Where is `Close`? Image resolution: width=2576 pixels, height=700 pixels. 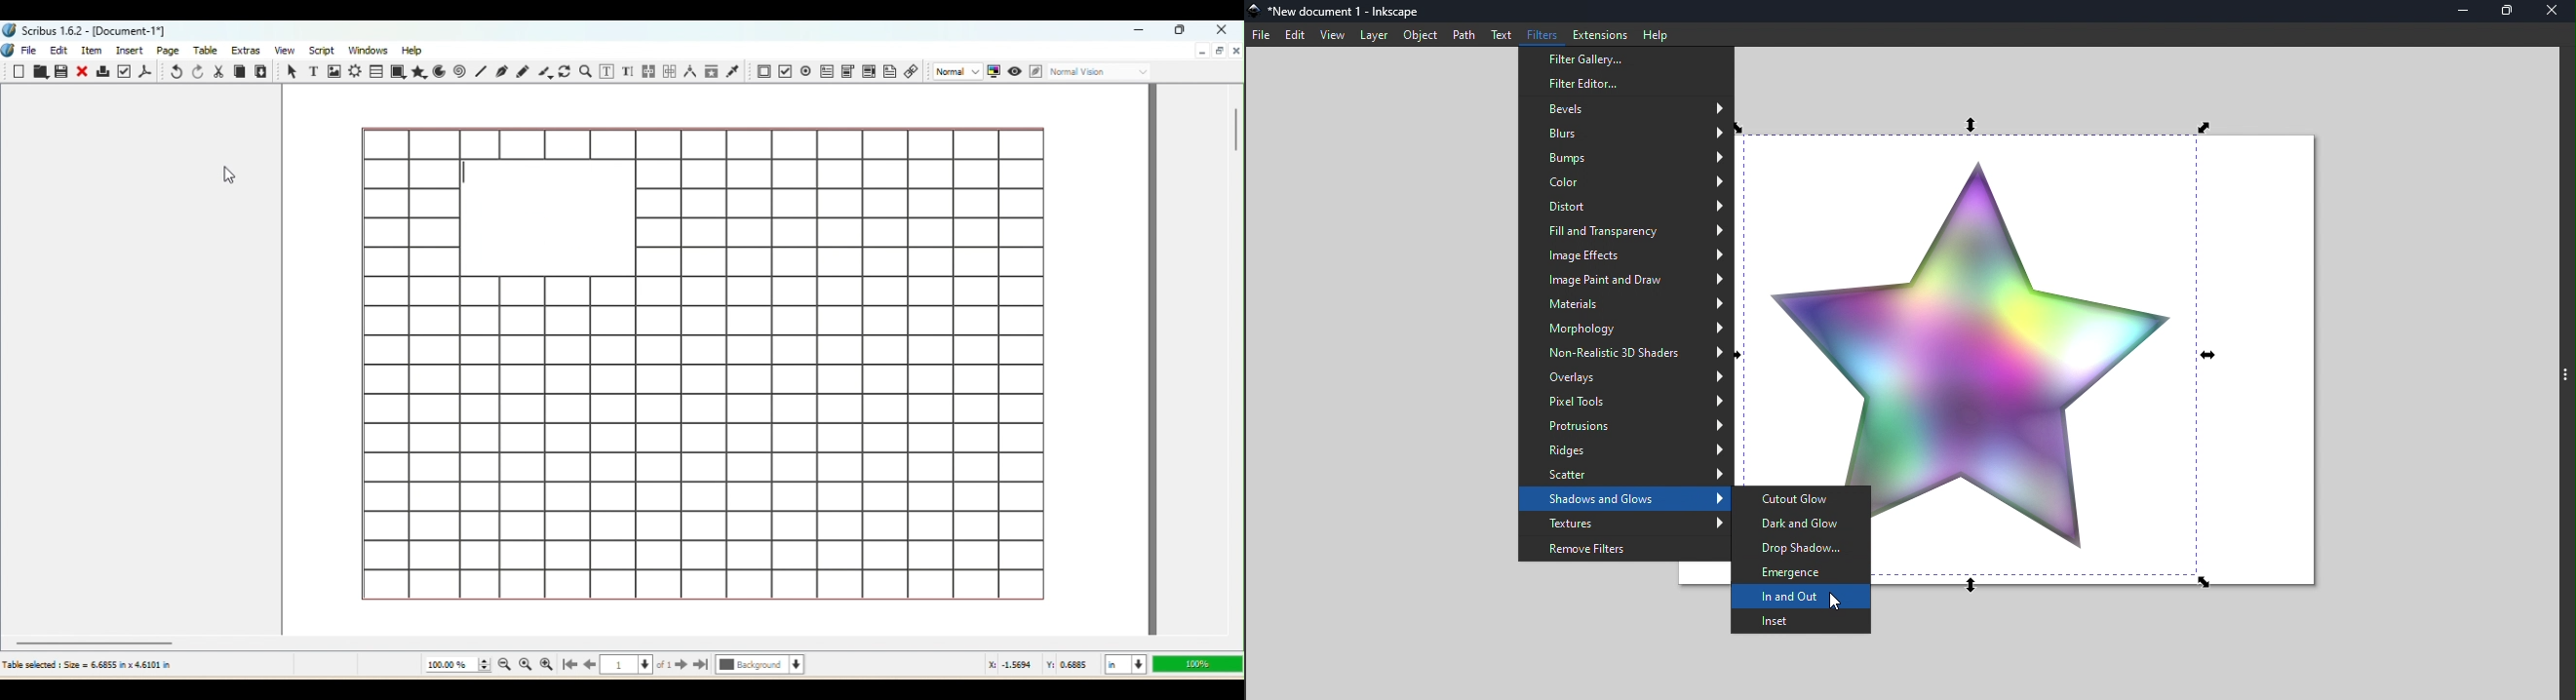
Close is located at coordinates (84, 71).